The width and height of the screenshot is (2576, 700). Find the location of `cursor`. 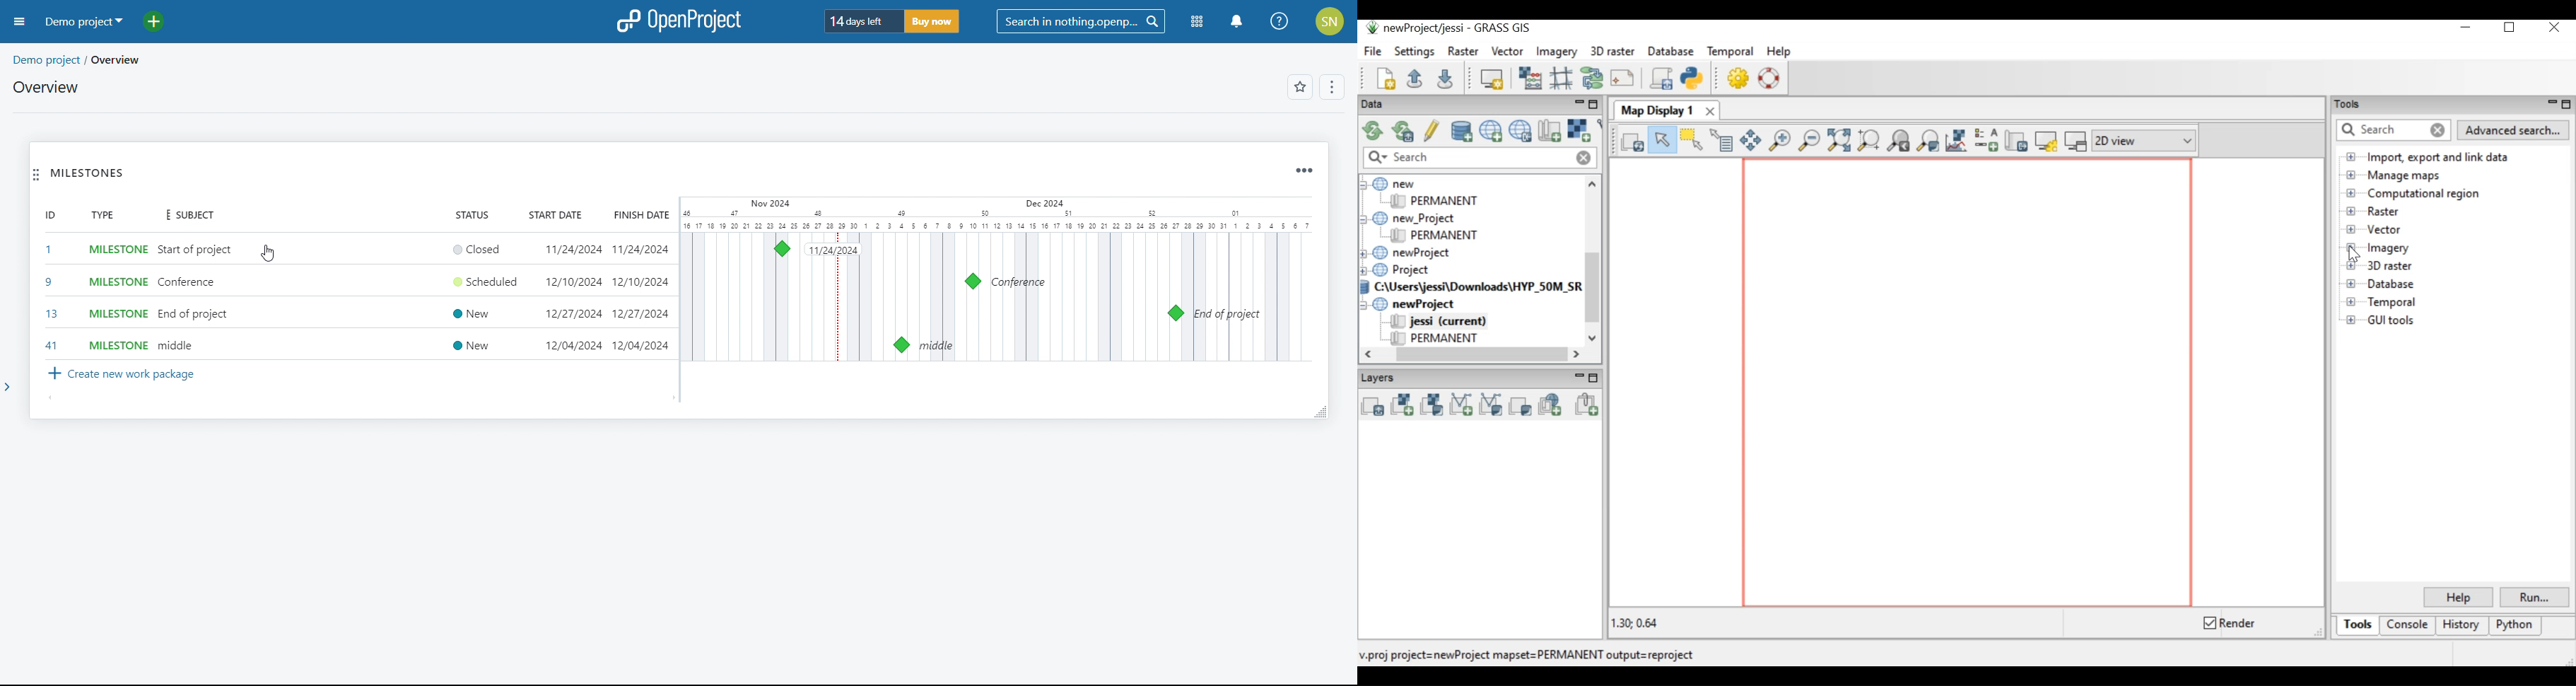

cursor is located at coordinates (267, 253).